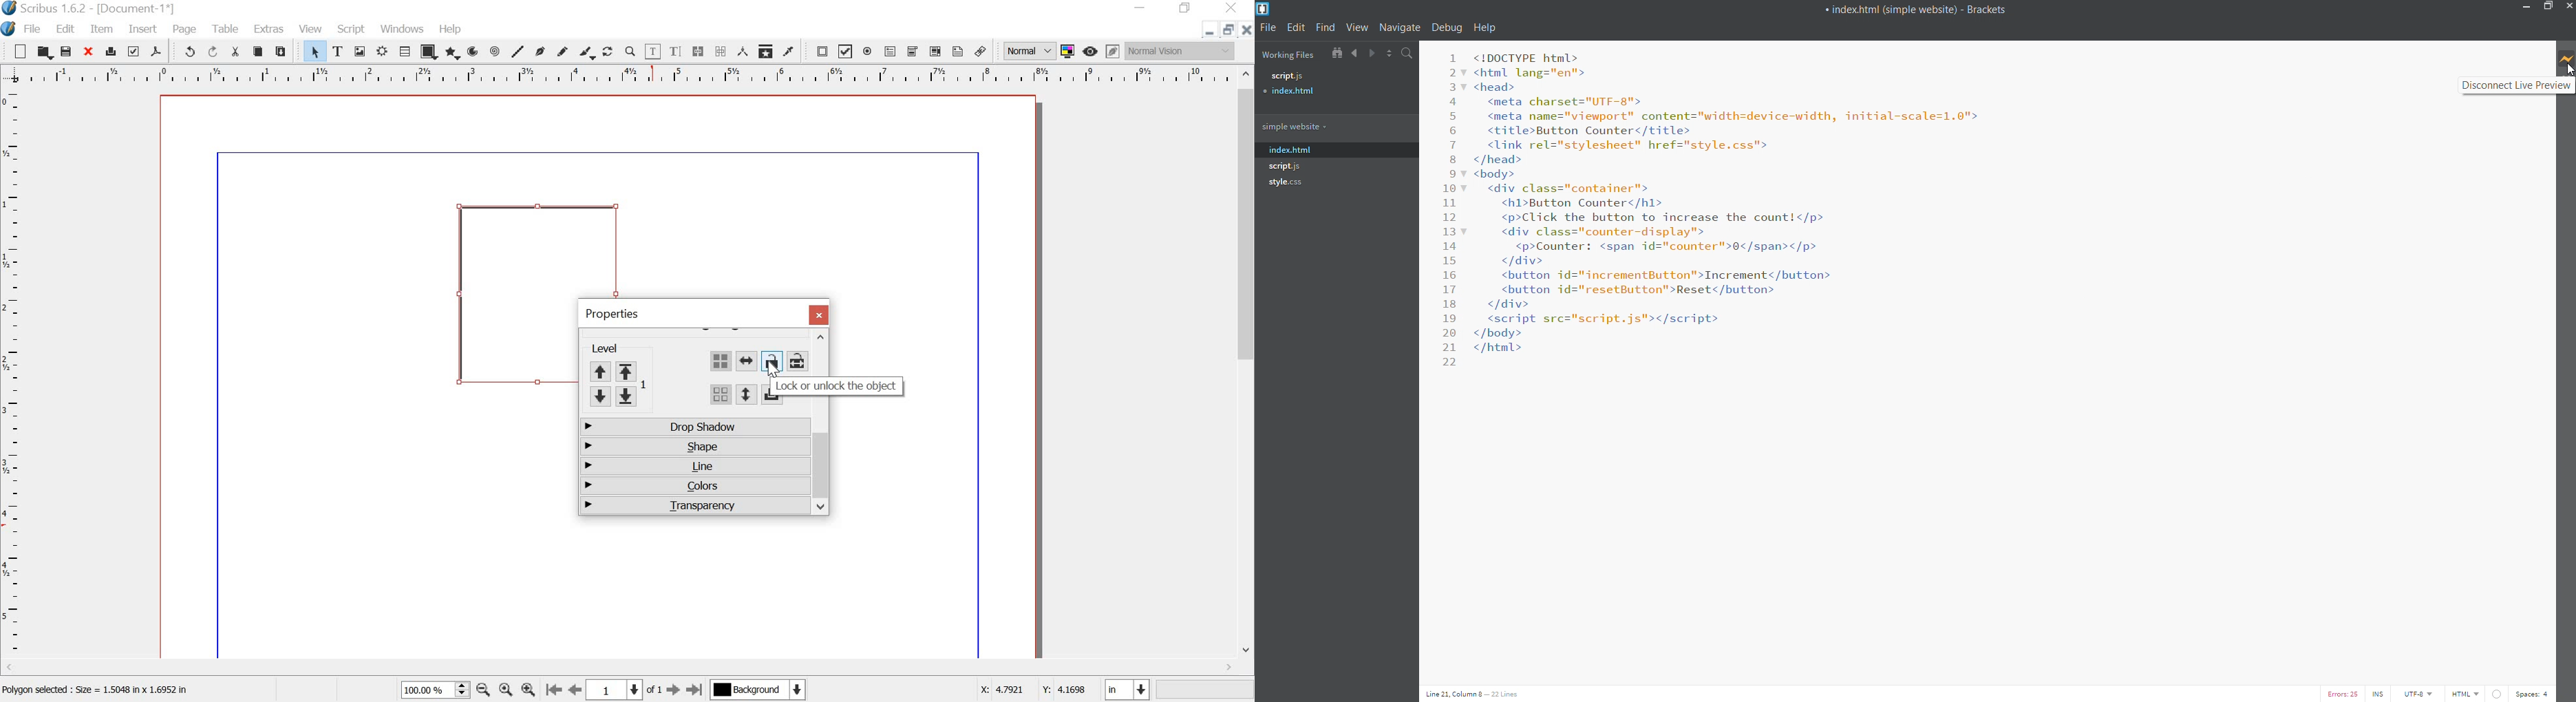 The height and width of the screenshot is (728, 2576). Describe the element at coordinates (1447, 209) in the screenshot. I see `number of line` at that location.